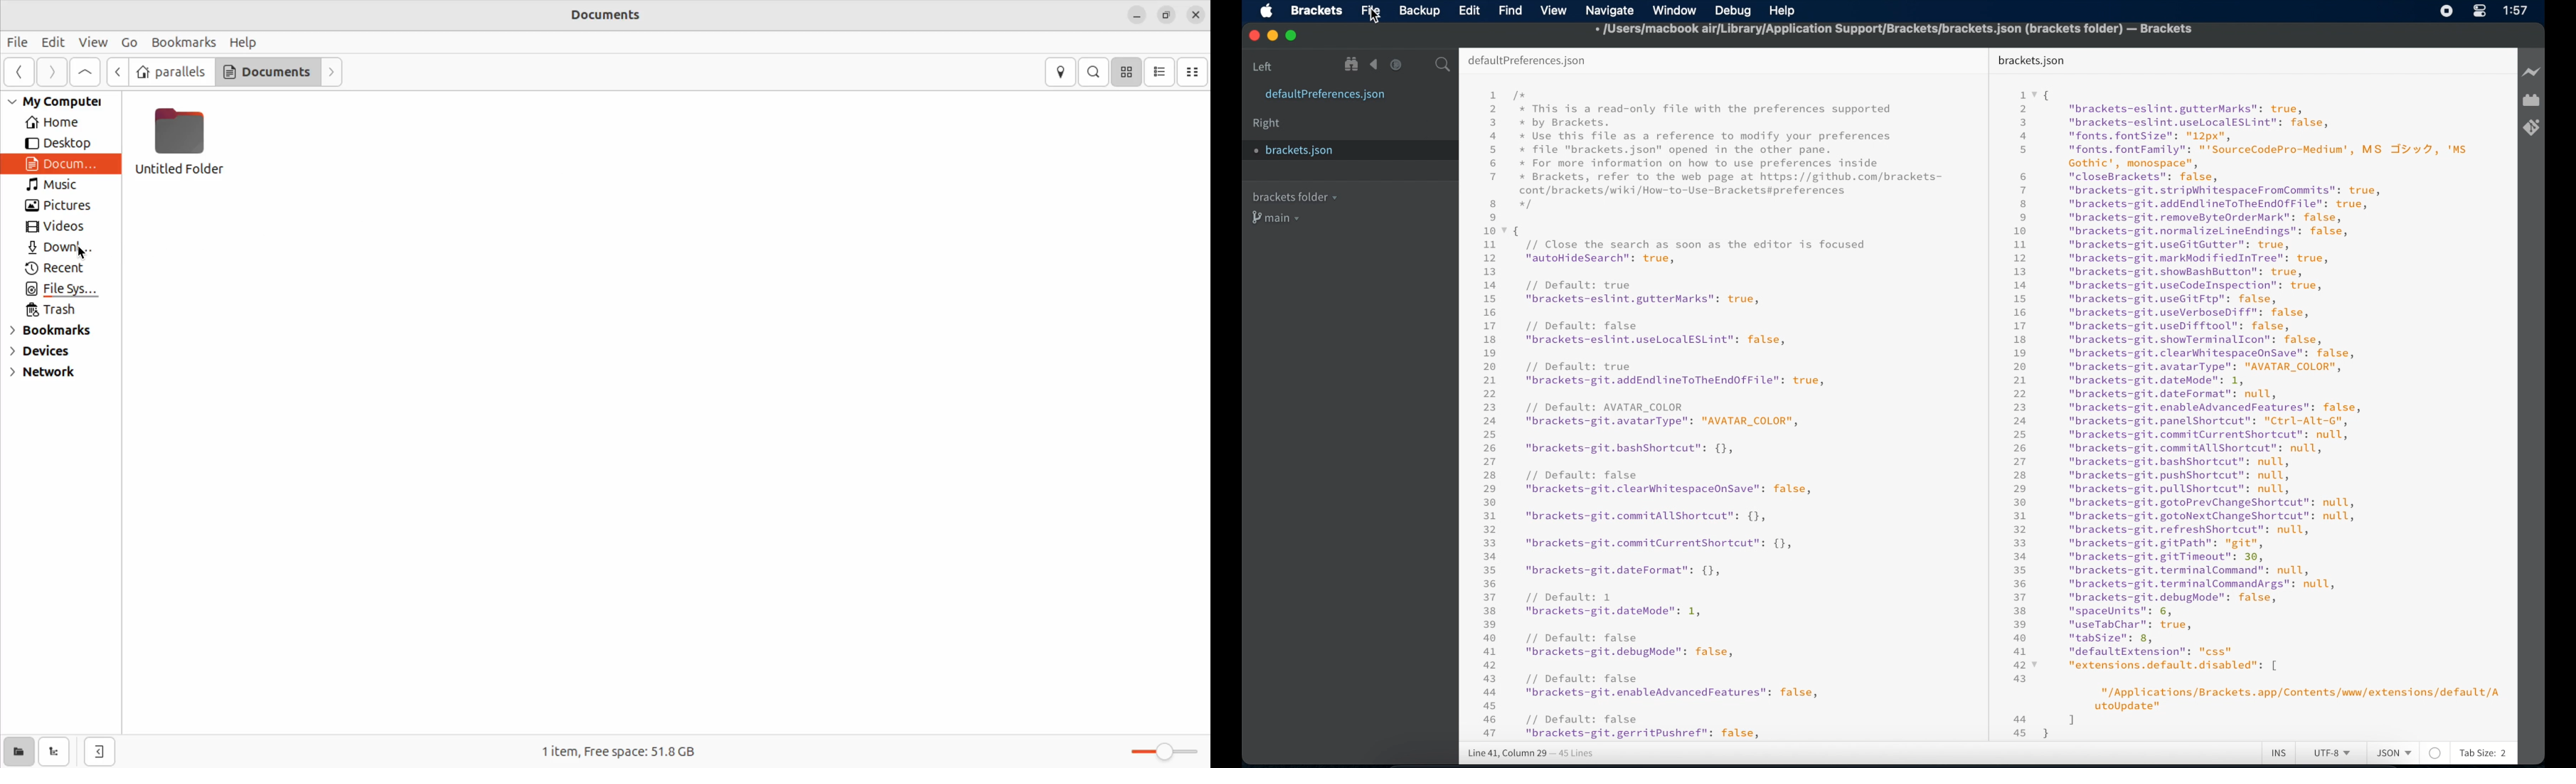  What do you see at coordinates (1352, 65) in the screenshot?
I see `show file in tree` at bounding box center [1352, 65].